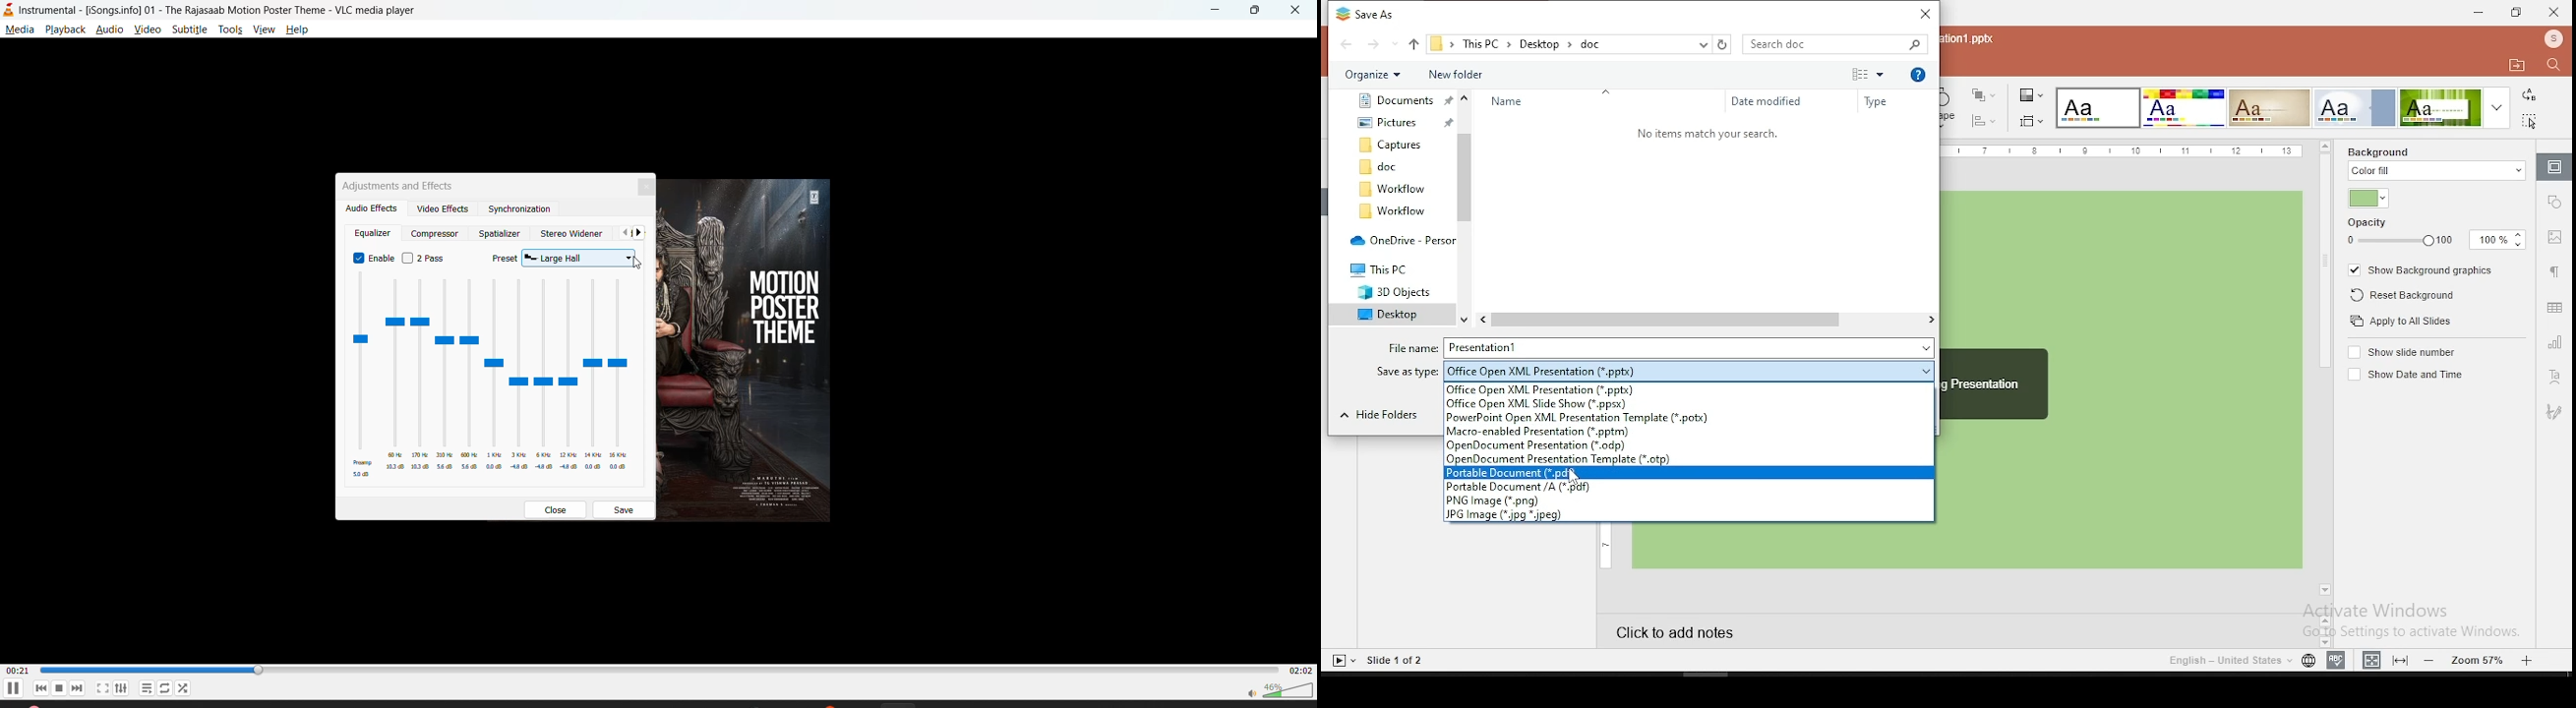 Image resolution: width=2576 pixels, height=728 pixels. I want to click on show date and time, so click(2404, 374).